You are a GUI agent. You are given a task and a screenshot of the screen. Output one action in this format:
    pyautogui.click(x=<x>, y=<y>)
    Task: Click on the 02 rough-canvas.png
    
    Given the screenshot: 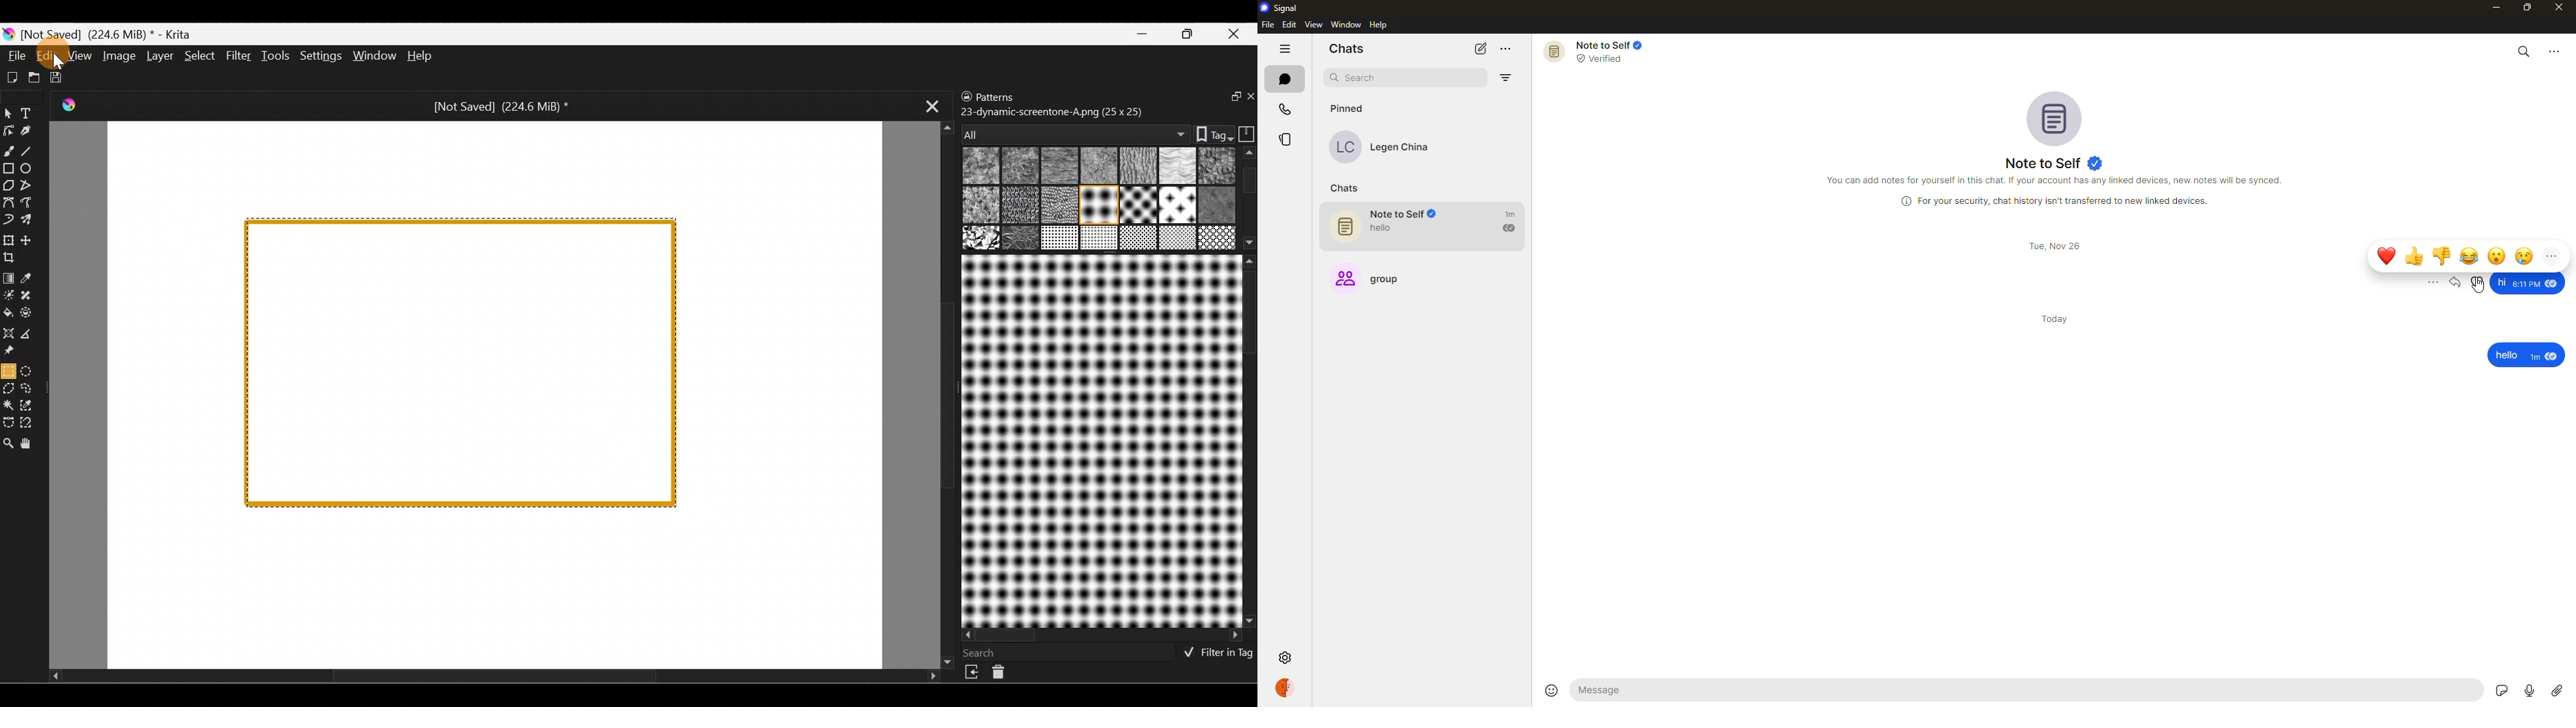 What is the action you would take?
    pyautogui.click(x=1018, y=165)
    